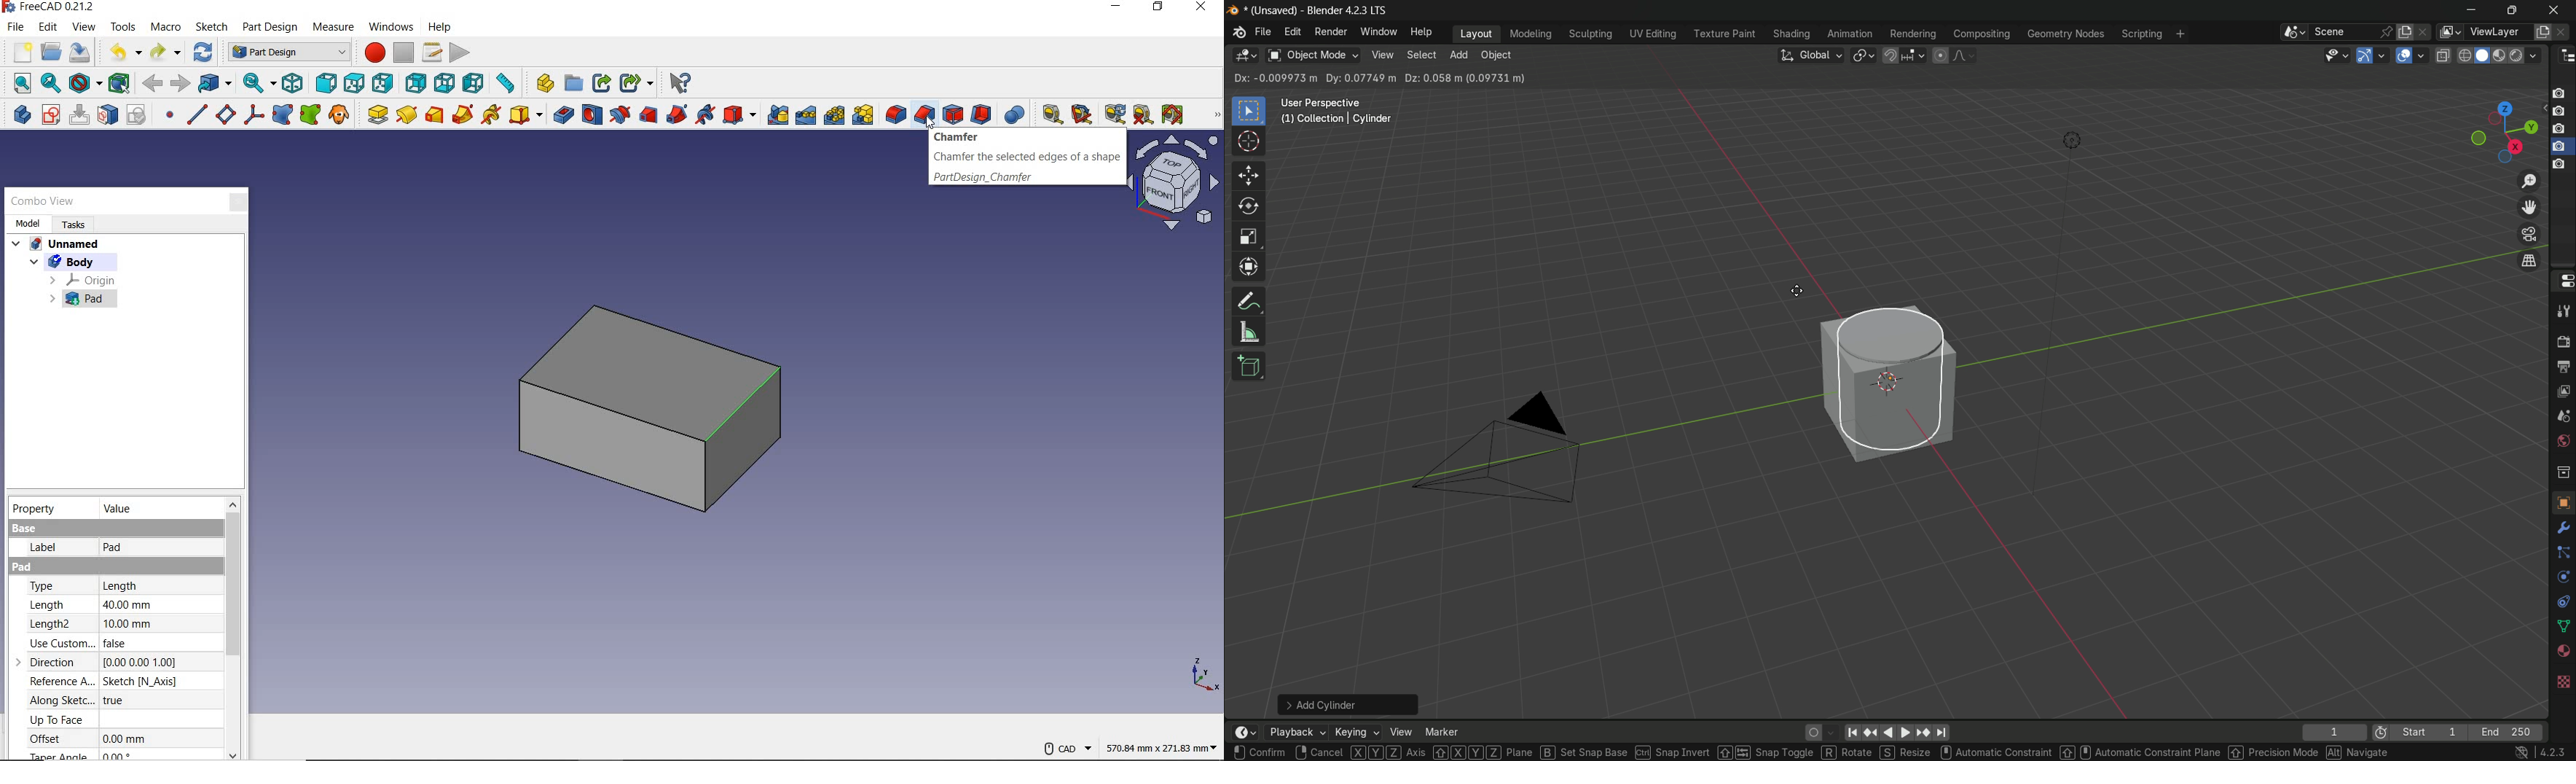 This screenshot has height=784, width=2576. Describe the element at coordinates (371, 53) in the screenshot. I see `macro recording` at that location.